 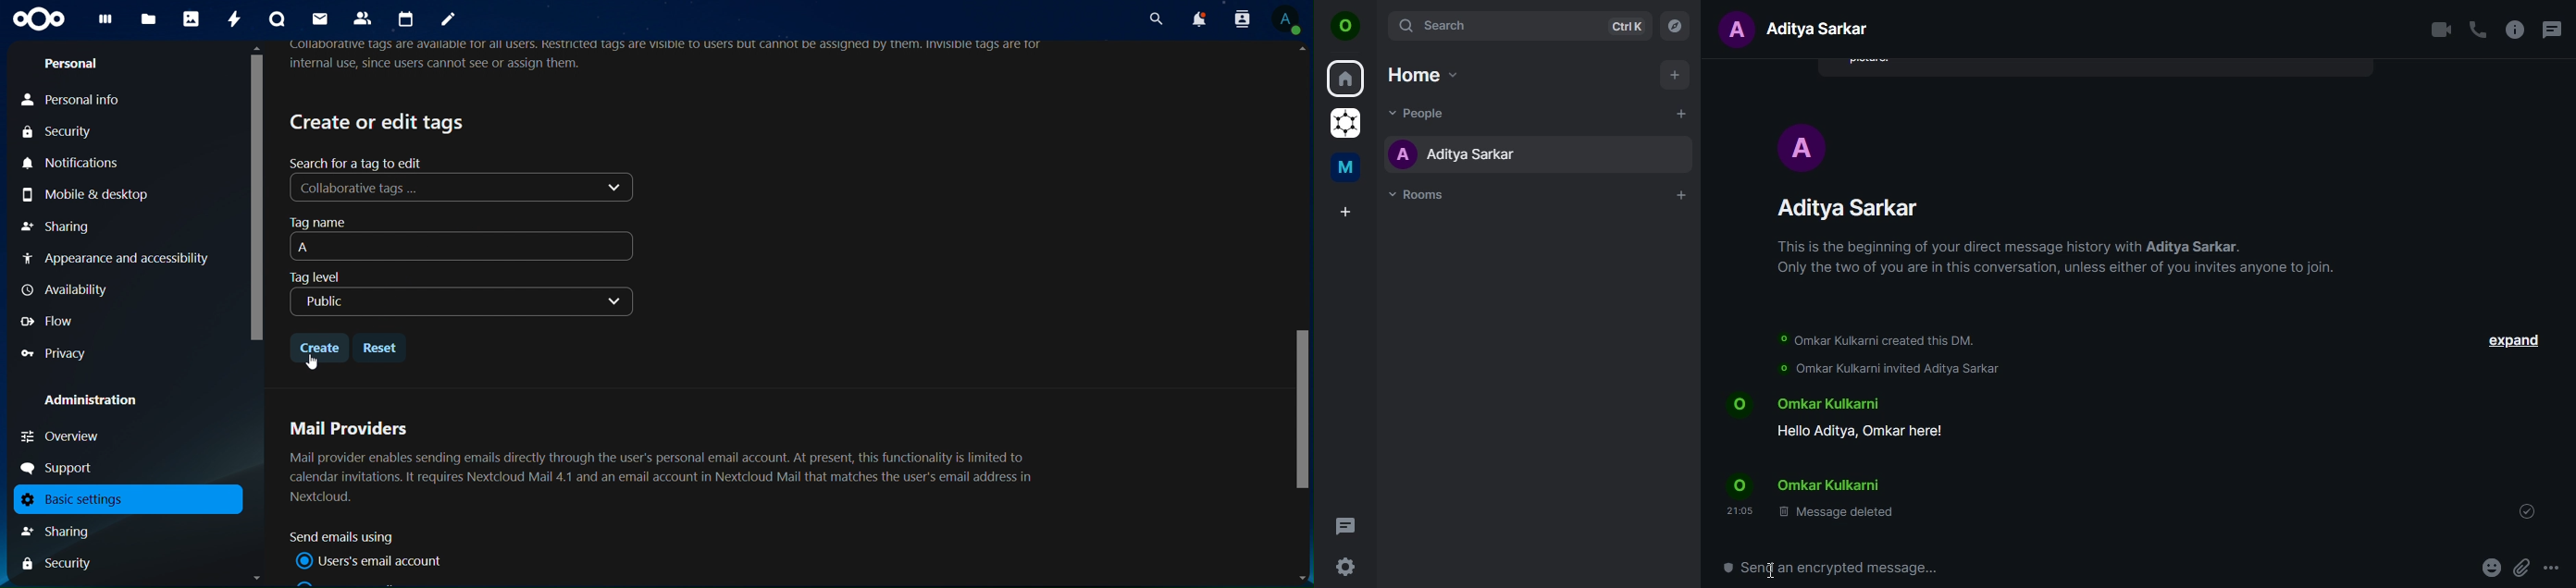 I want to click on files, so click(x=148, y=20).